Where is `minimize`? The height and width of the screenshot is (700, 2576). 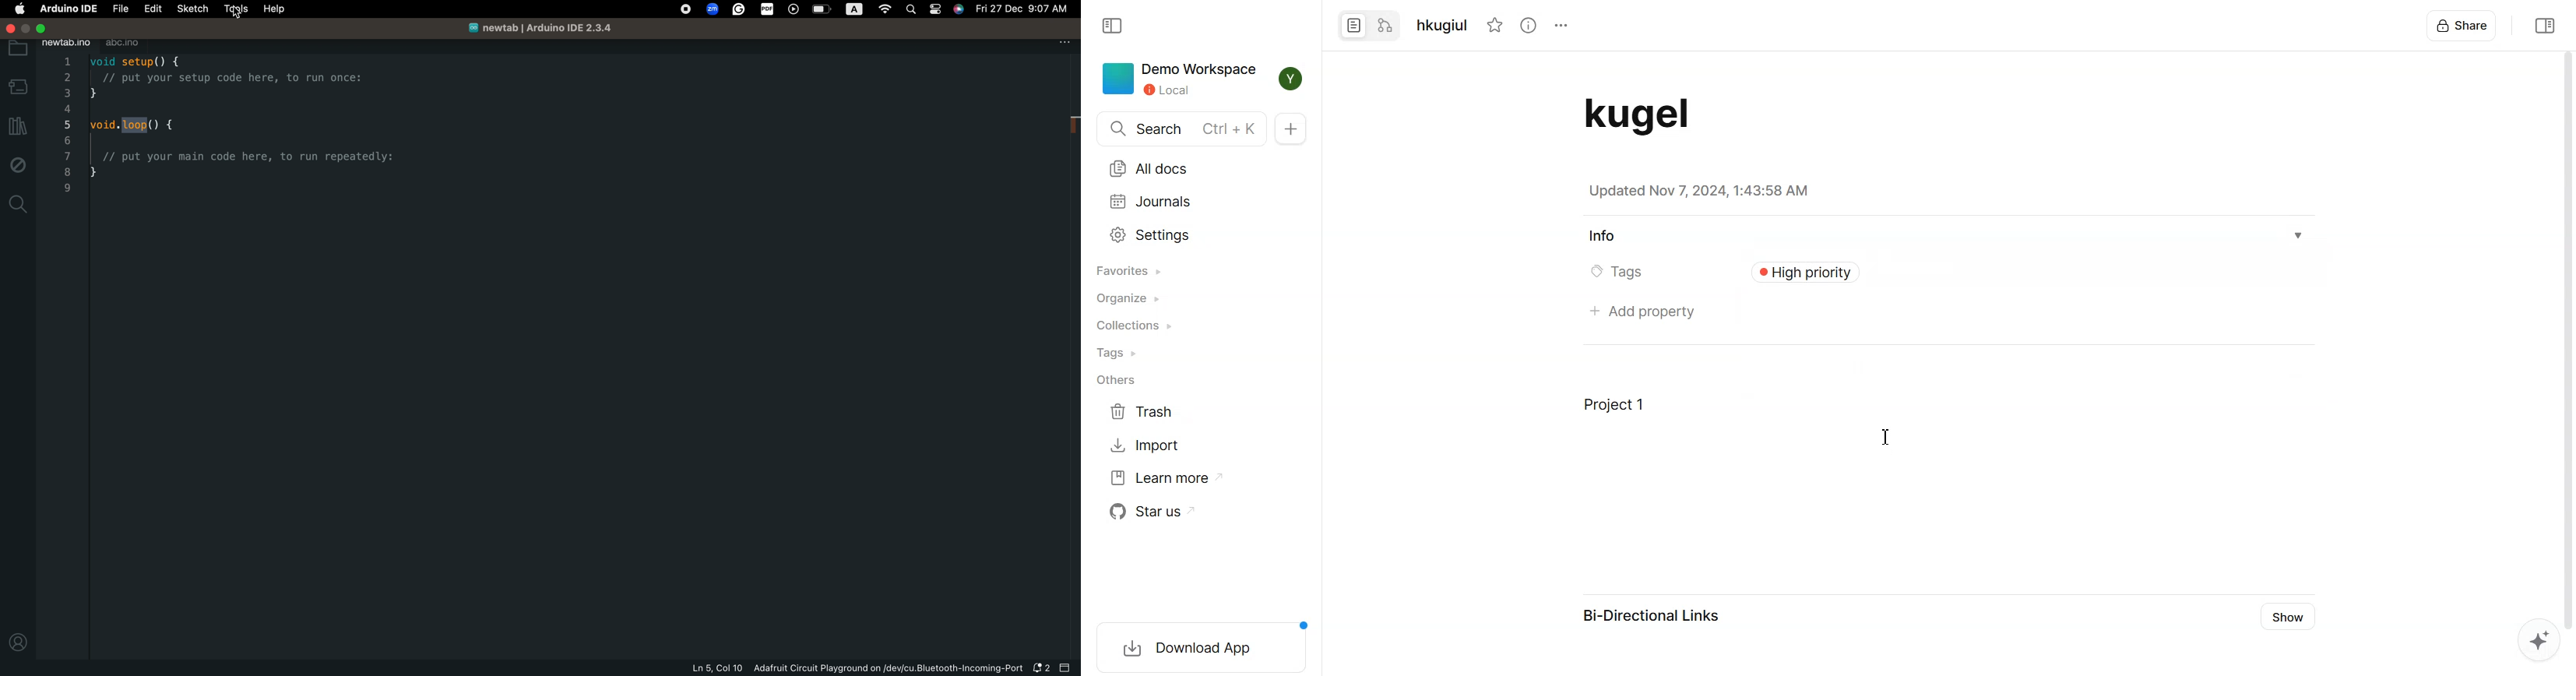 minimize is located at coordinates (27, 29).